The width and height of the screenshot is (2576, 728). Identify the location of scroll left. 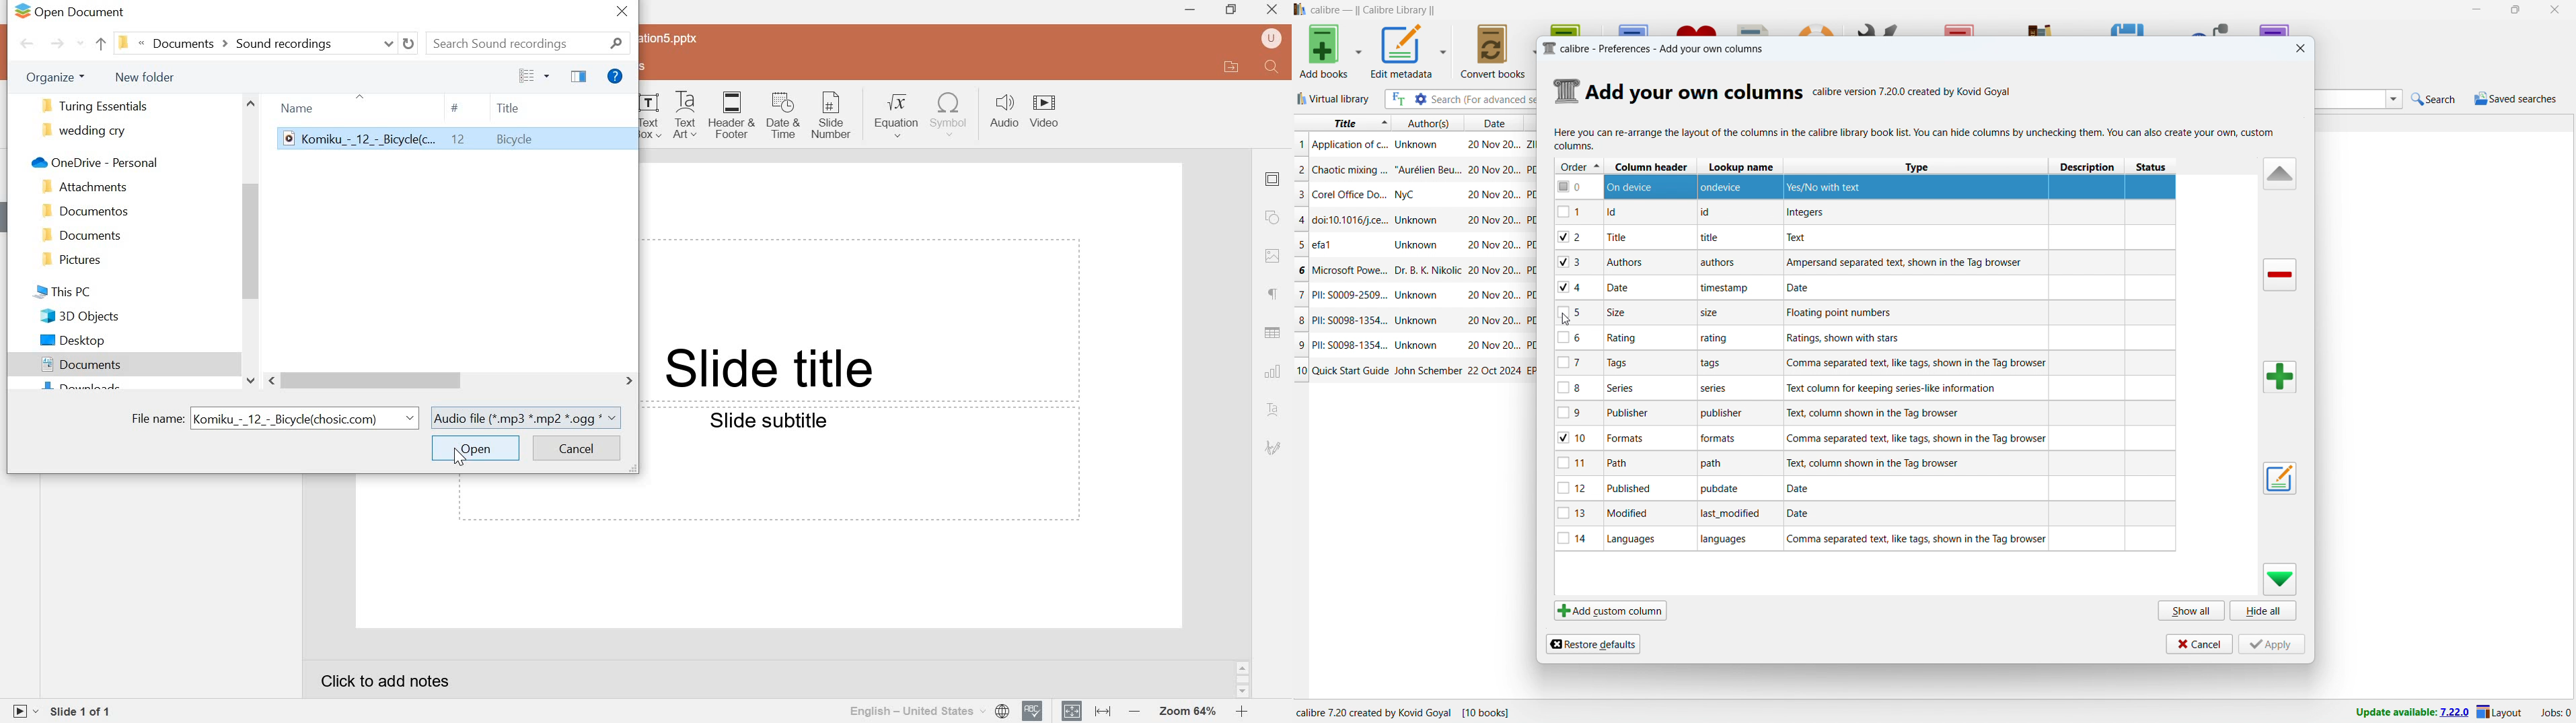
(269, 382).